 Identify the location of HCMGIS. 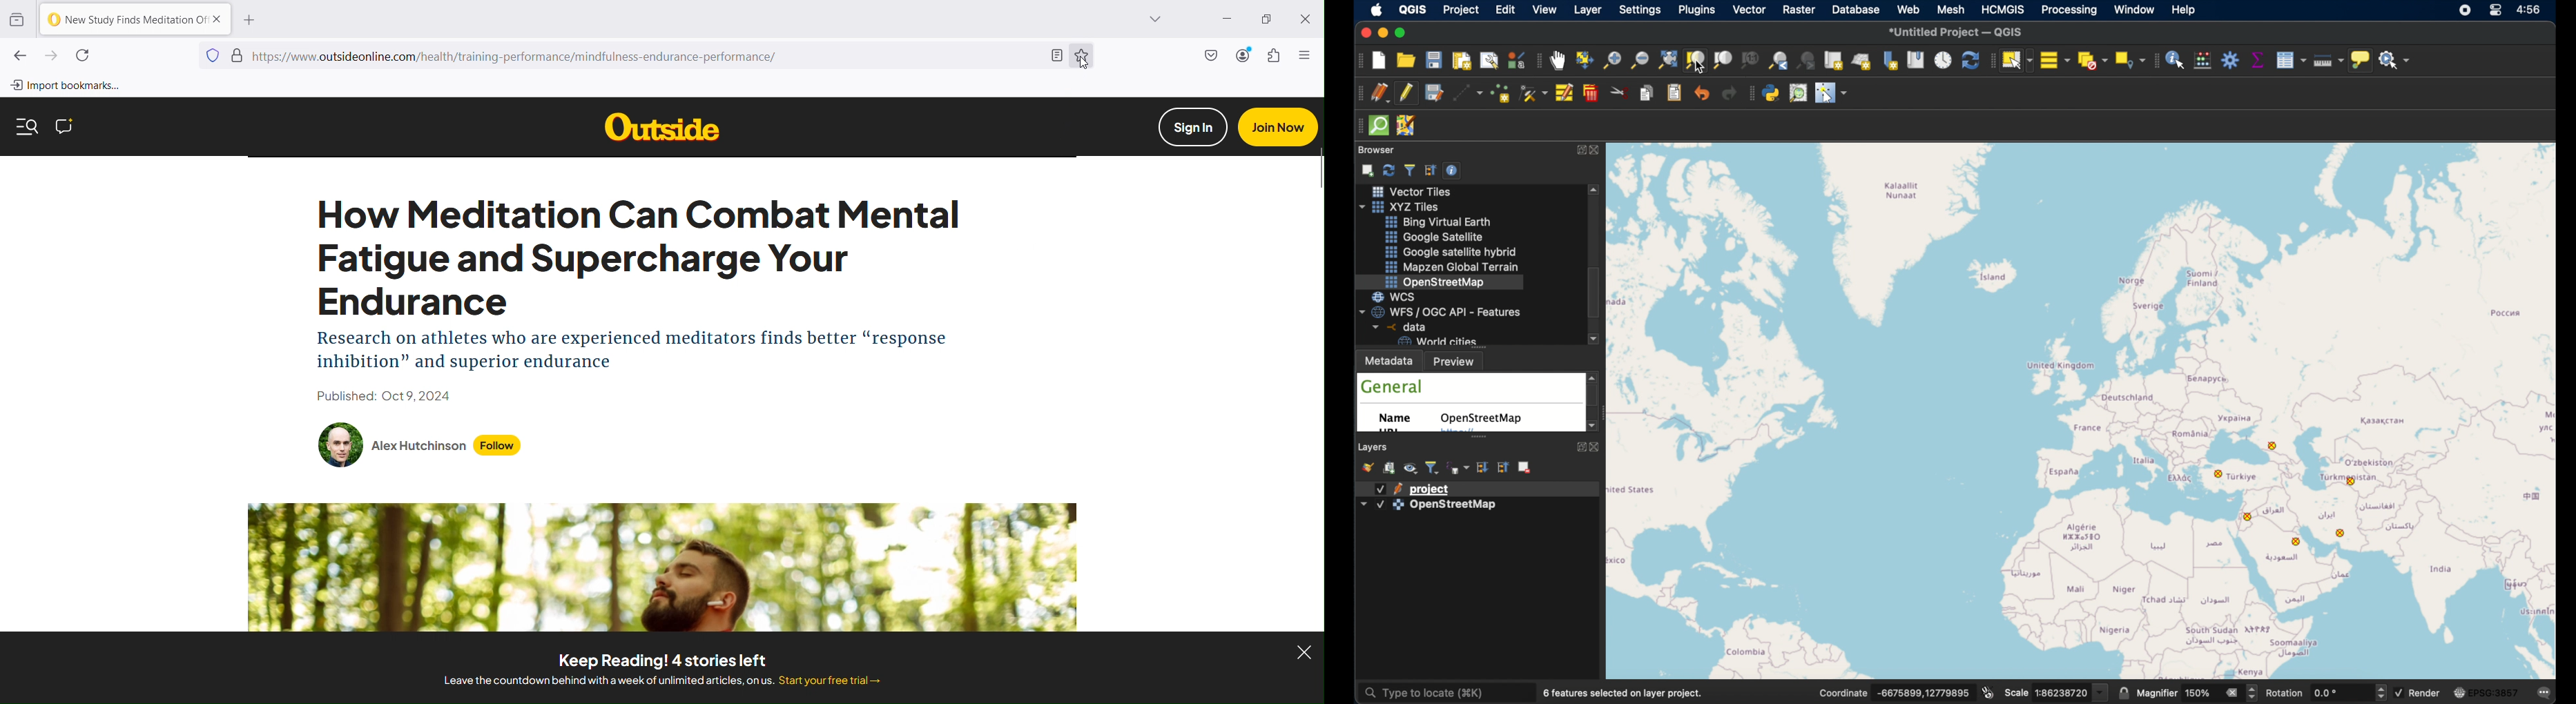
(2003, 9).